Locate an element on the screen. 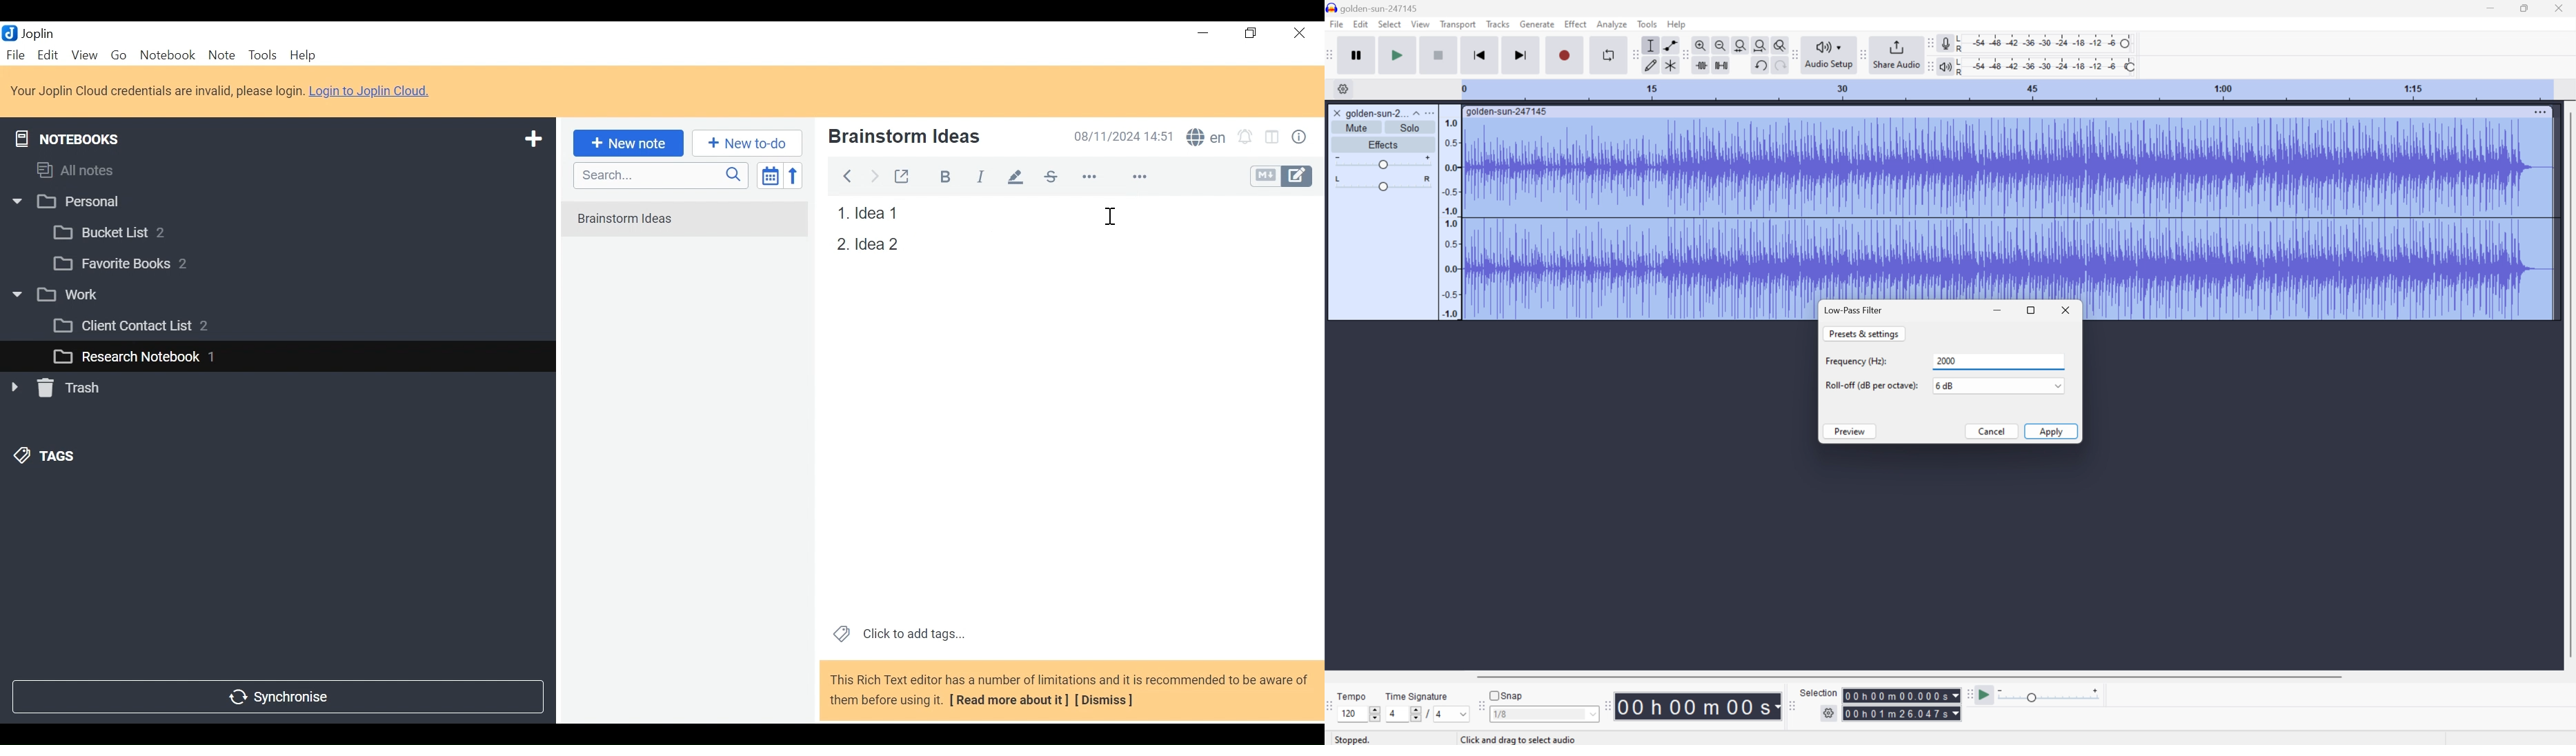 The width and height of the screenshot is (2576, 756). 4 slider is located at coordinates (1401, 714).